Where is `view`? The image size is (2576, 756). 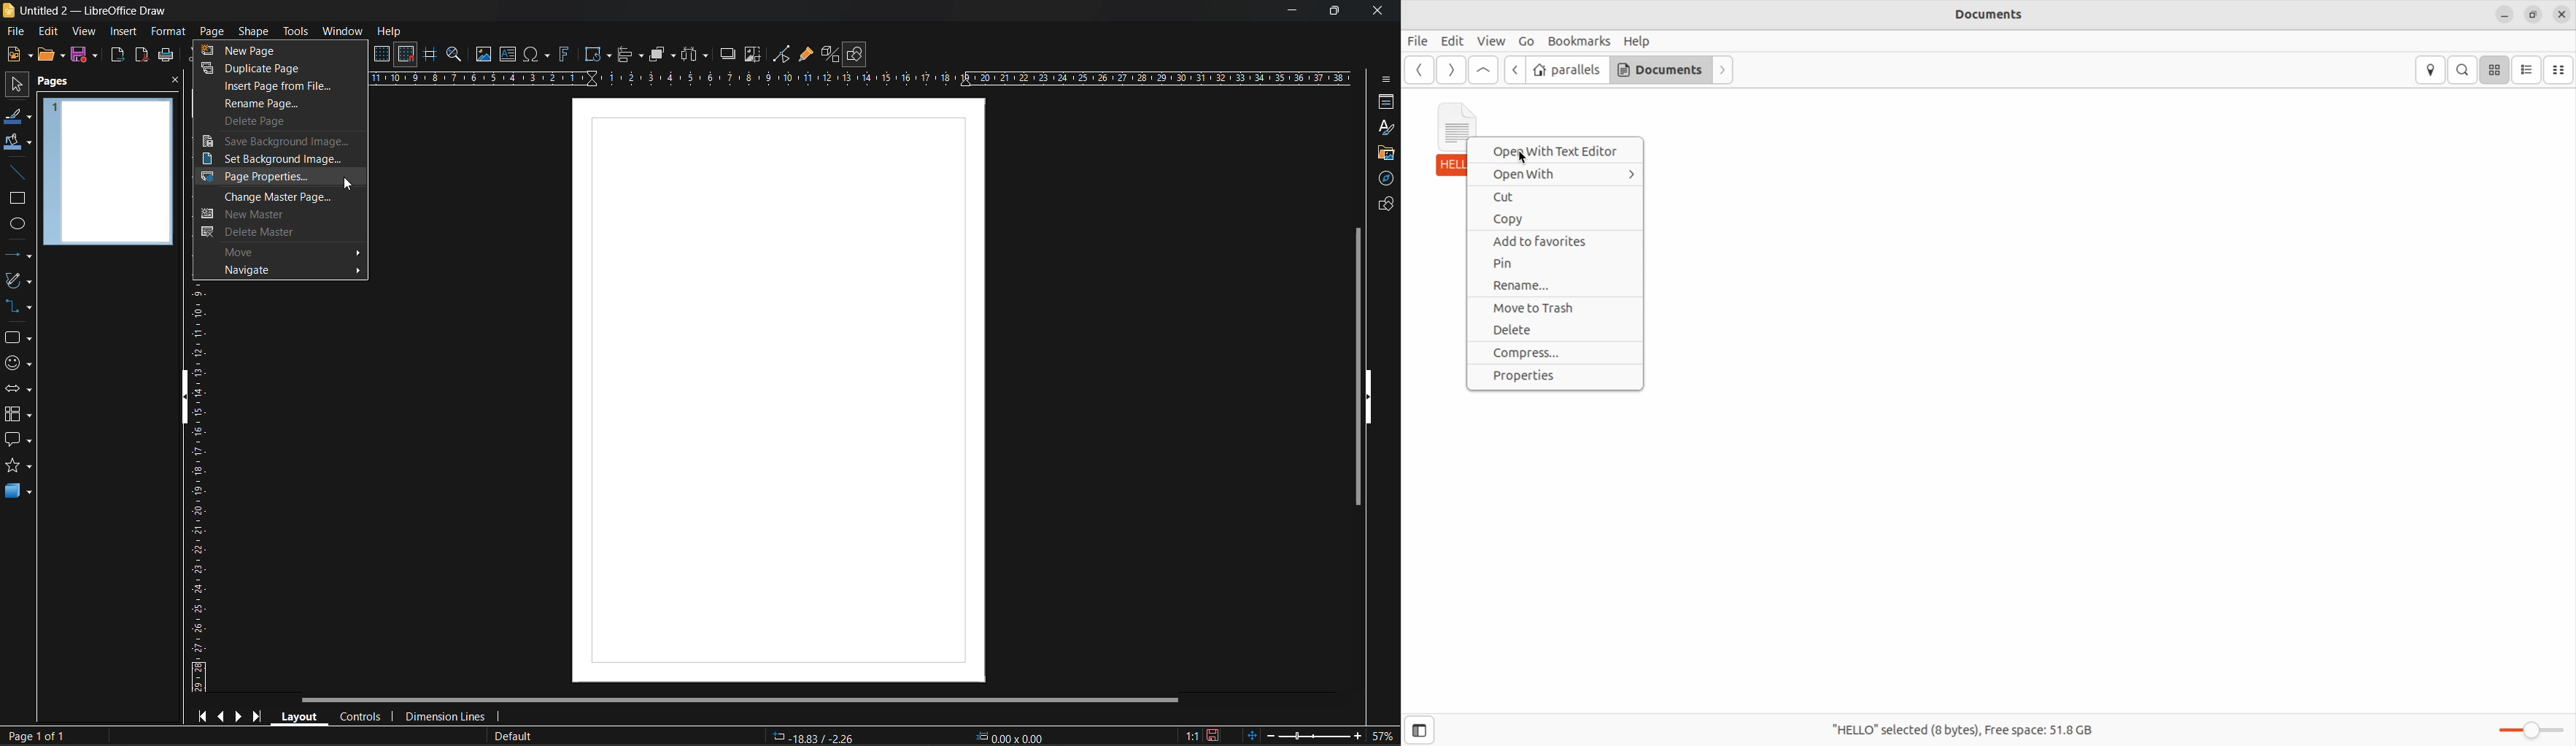 view is located at coordinates (86, 32).